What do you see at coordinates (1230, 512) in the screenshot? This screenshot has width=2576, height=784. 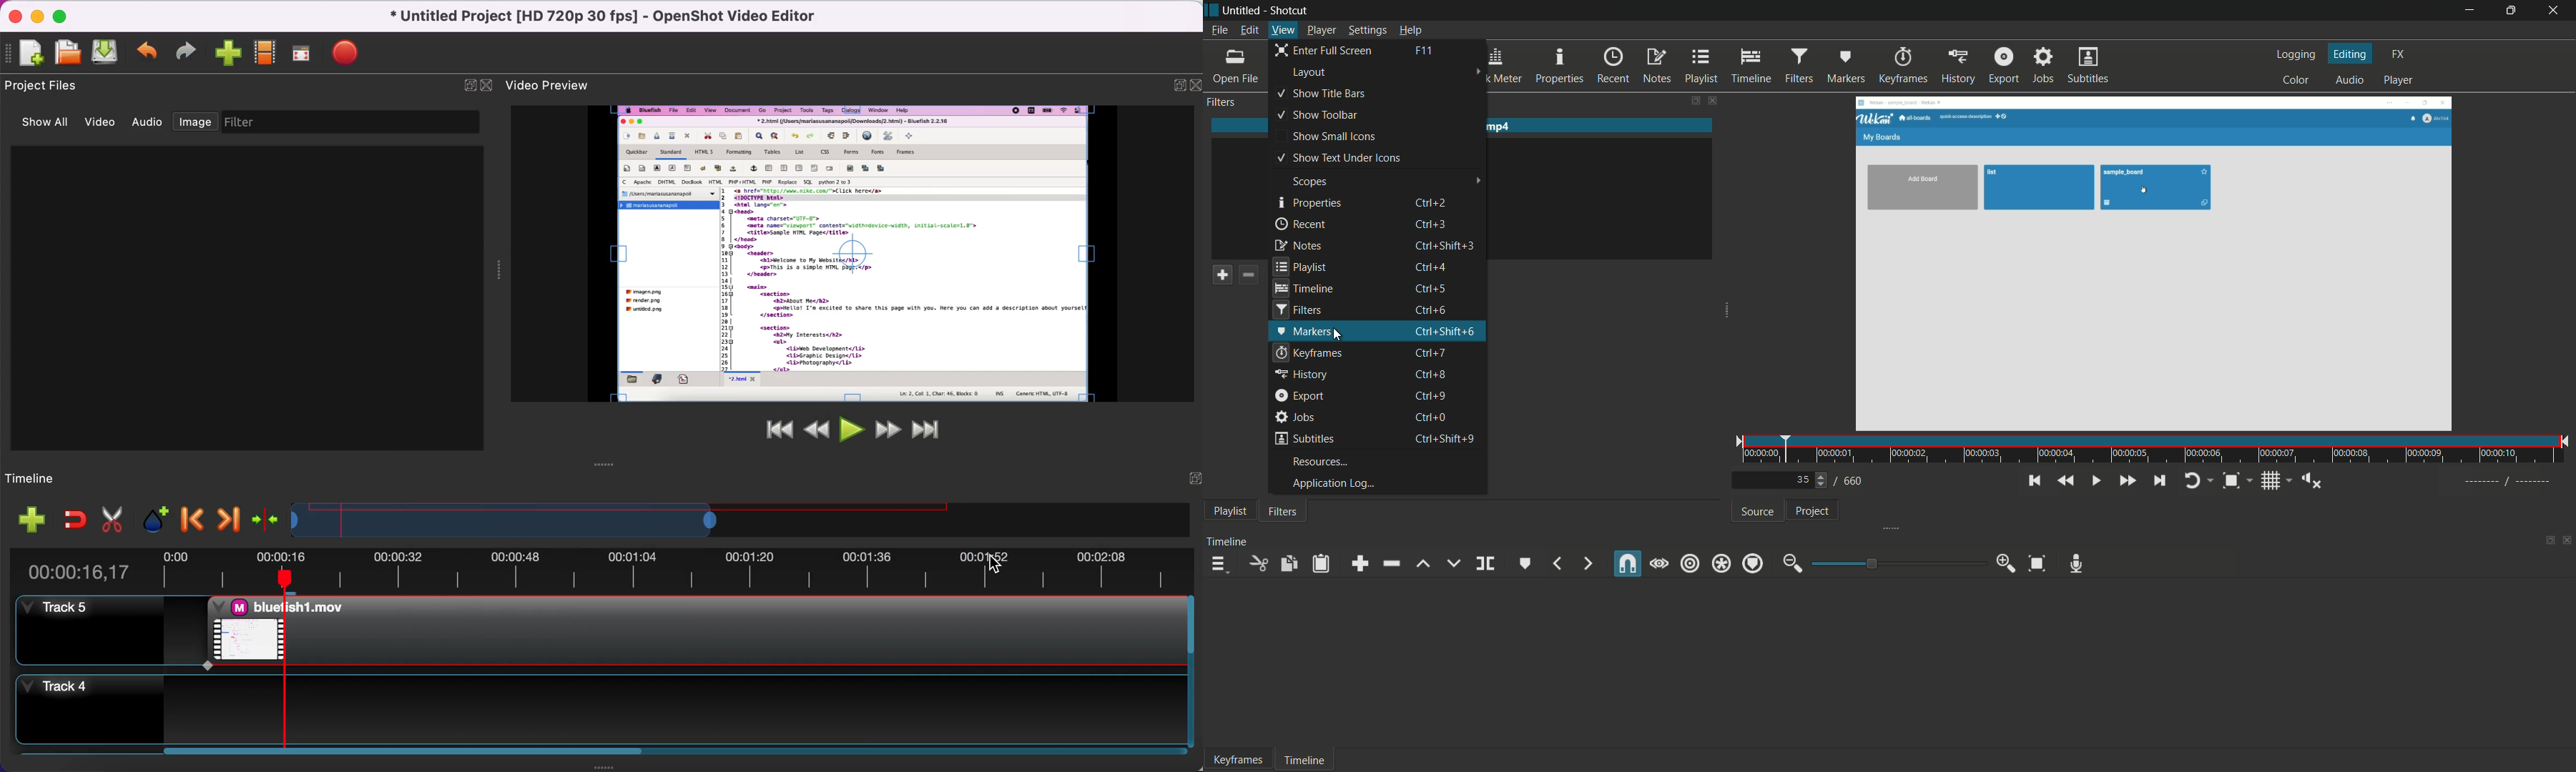 I see `playlist` at bounding box center [1230, 512].